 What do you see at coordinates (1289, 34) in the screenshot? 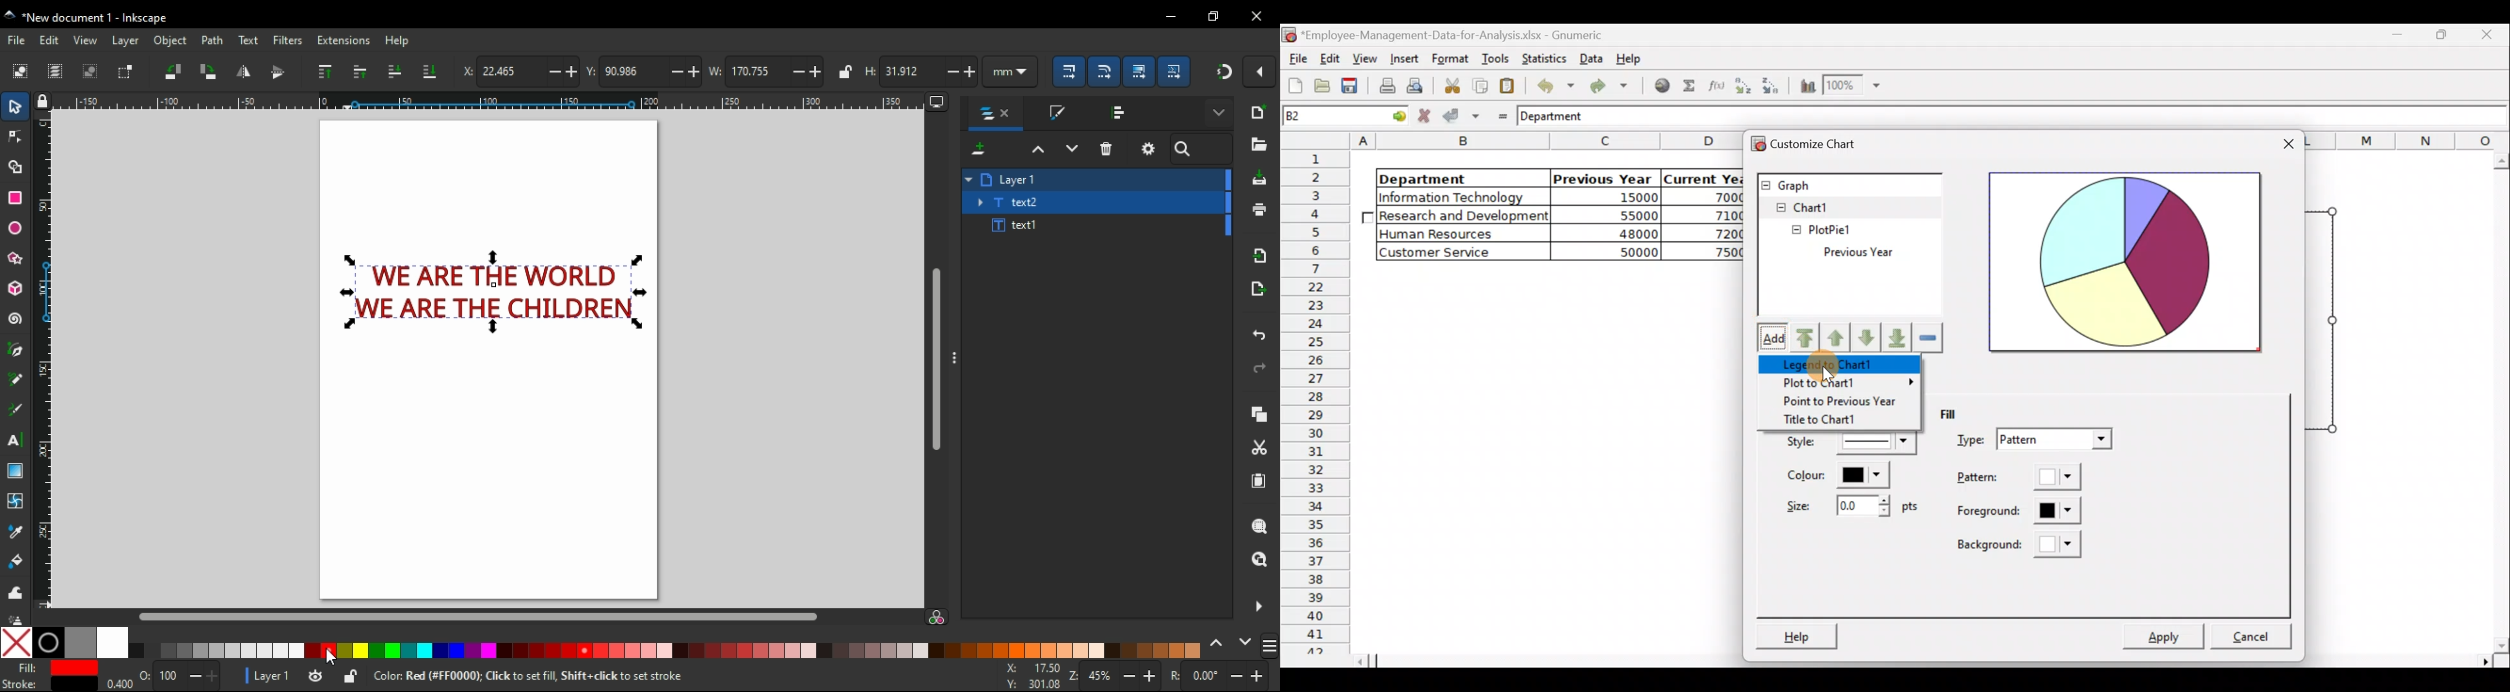
I see `Gnumeric logo` at bounding box center [1289, 34].